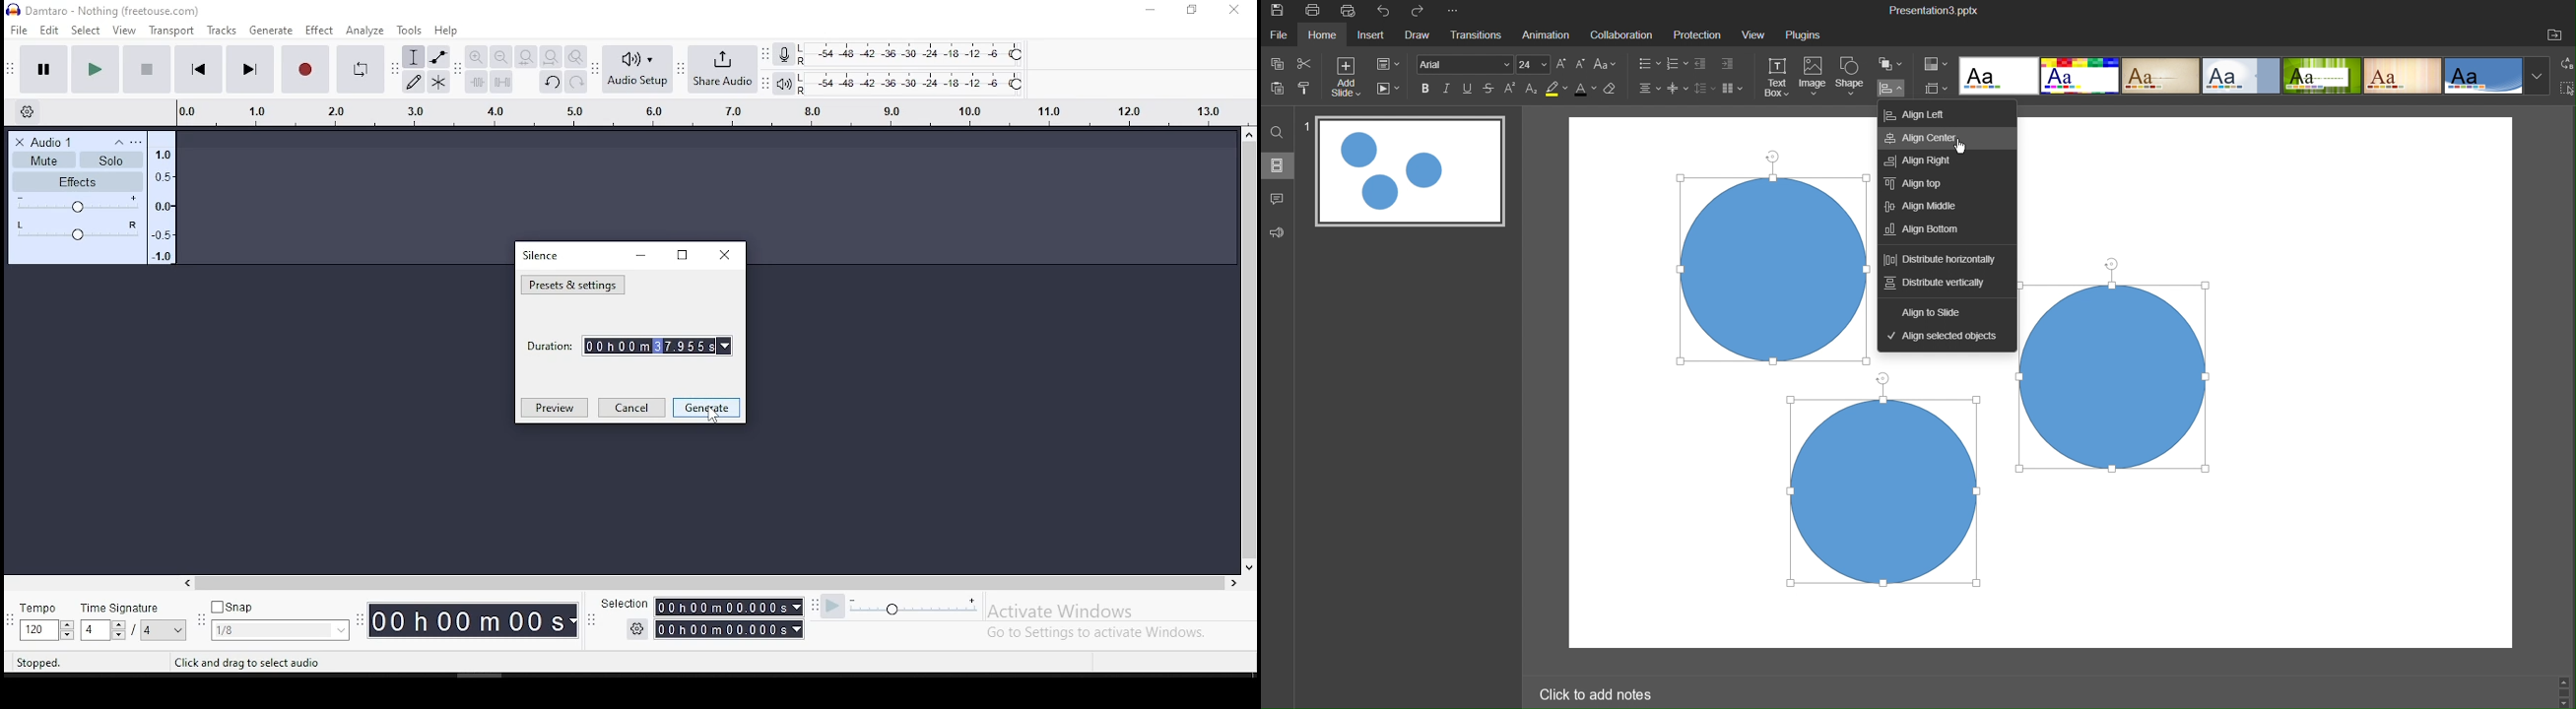  Describe the element at coordinates (631, 409) in the screenshot. I see `cancel` at that location.